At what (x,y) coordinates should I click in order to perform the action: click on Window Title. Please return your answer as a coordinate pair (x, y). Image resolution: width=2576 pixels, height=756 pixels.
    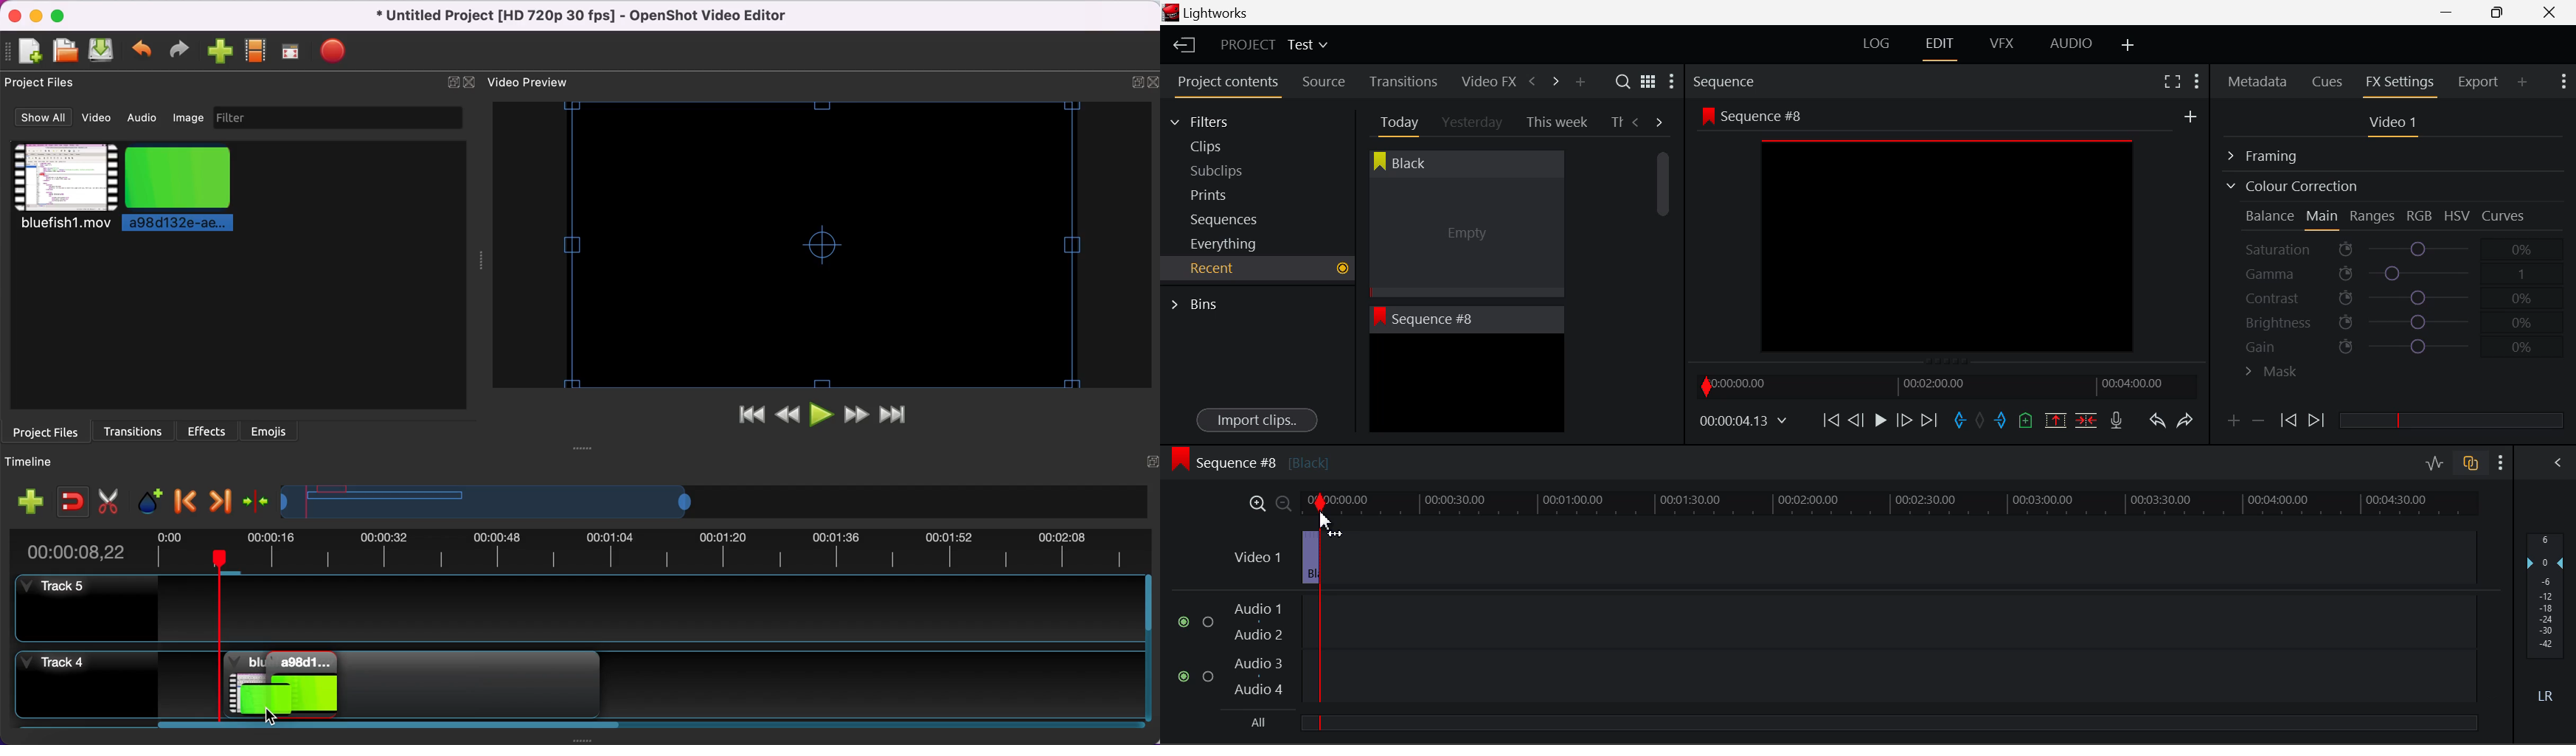
    Looking at the image, I should click on (1206, 14).